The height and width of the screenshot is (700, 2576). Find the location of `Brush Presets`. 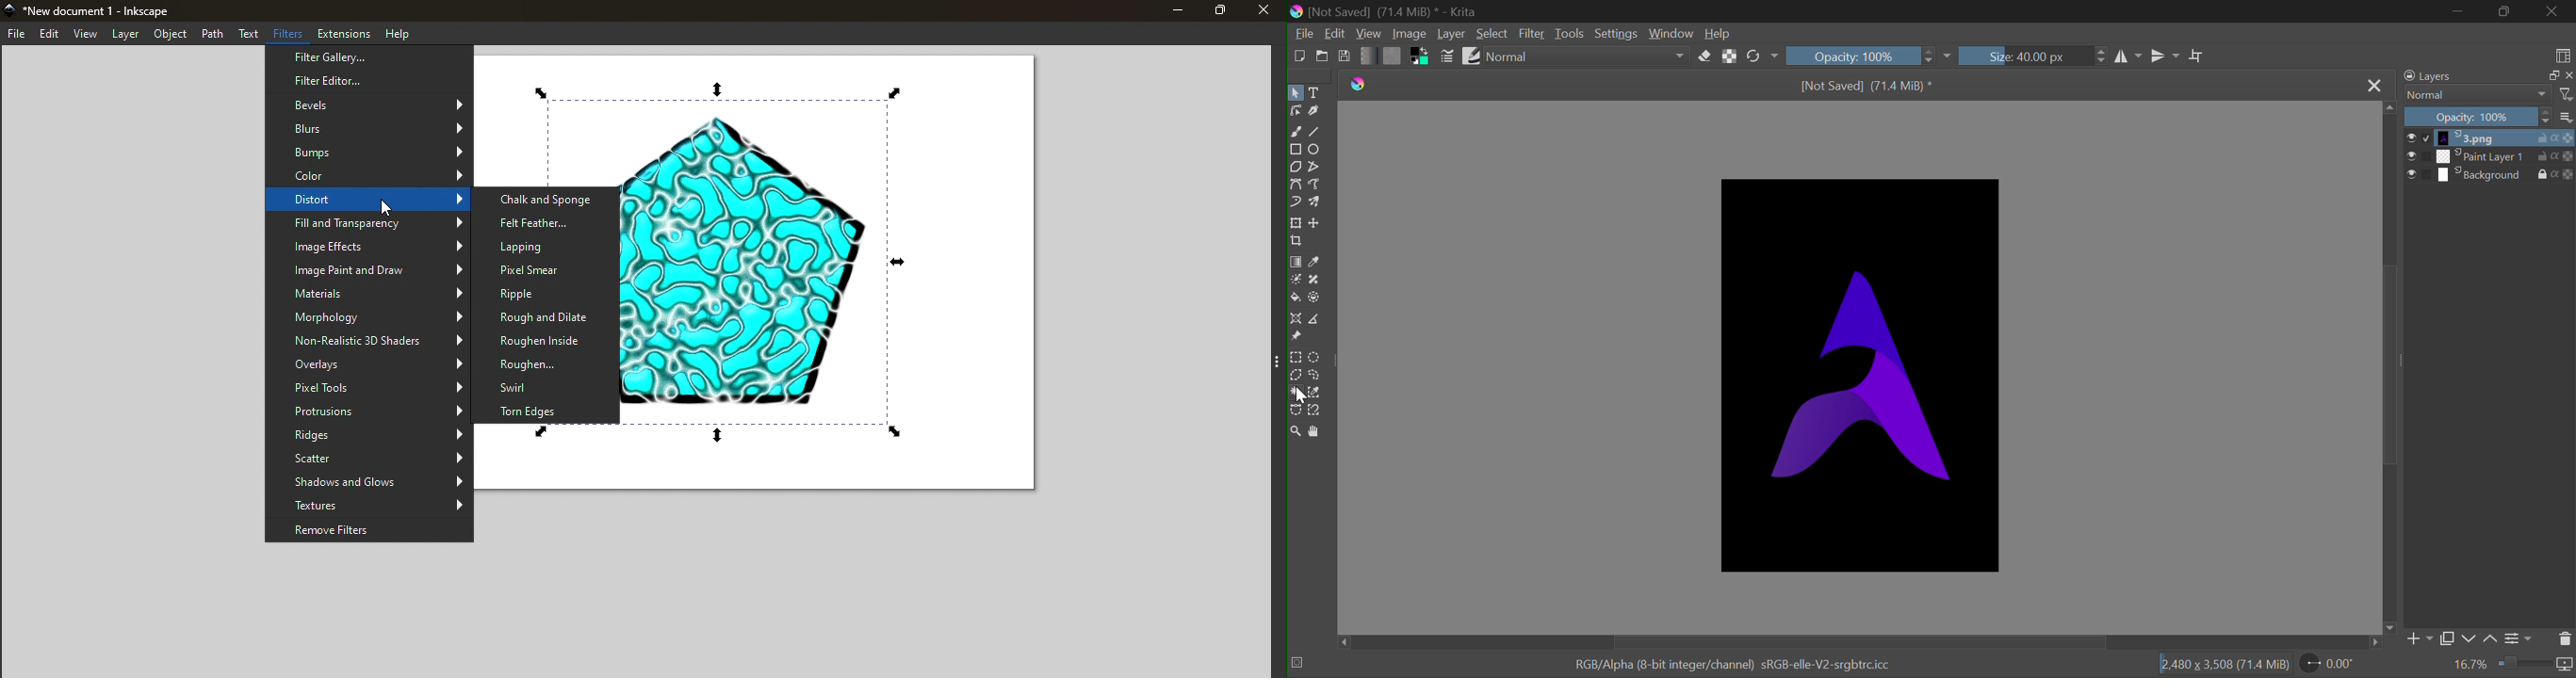

Brush Presets is located at coordinates (1471, 56).